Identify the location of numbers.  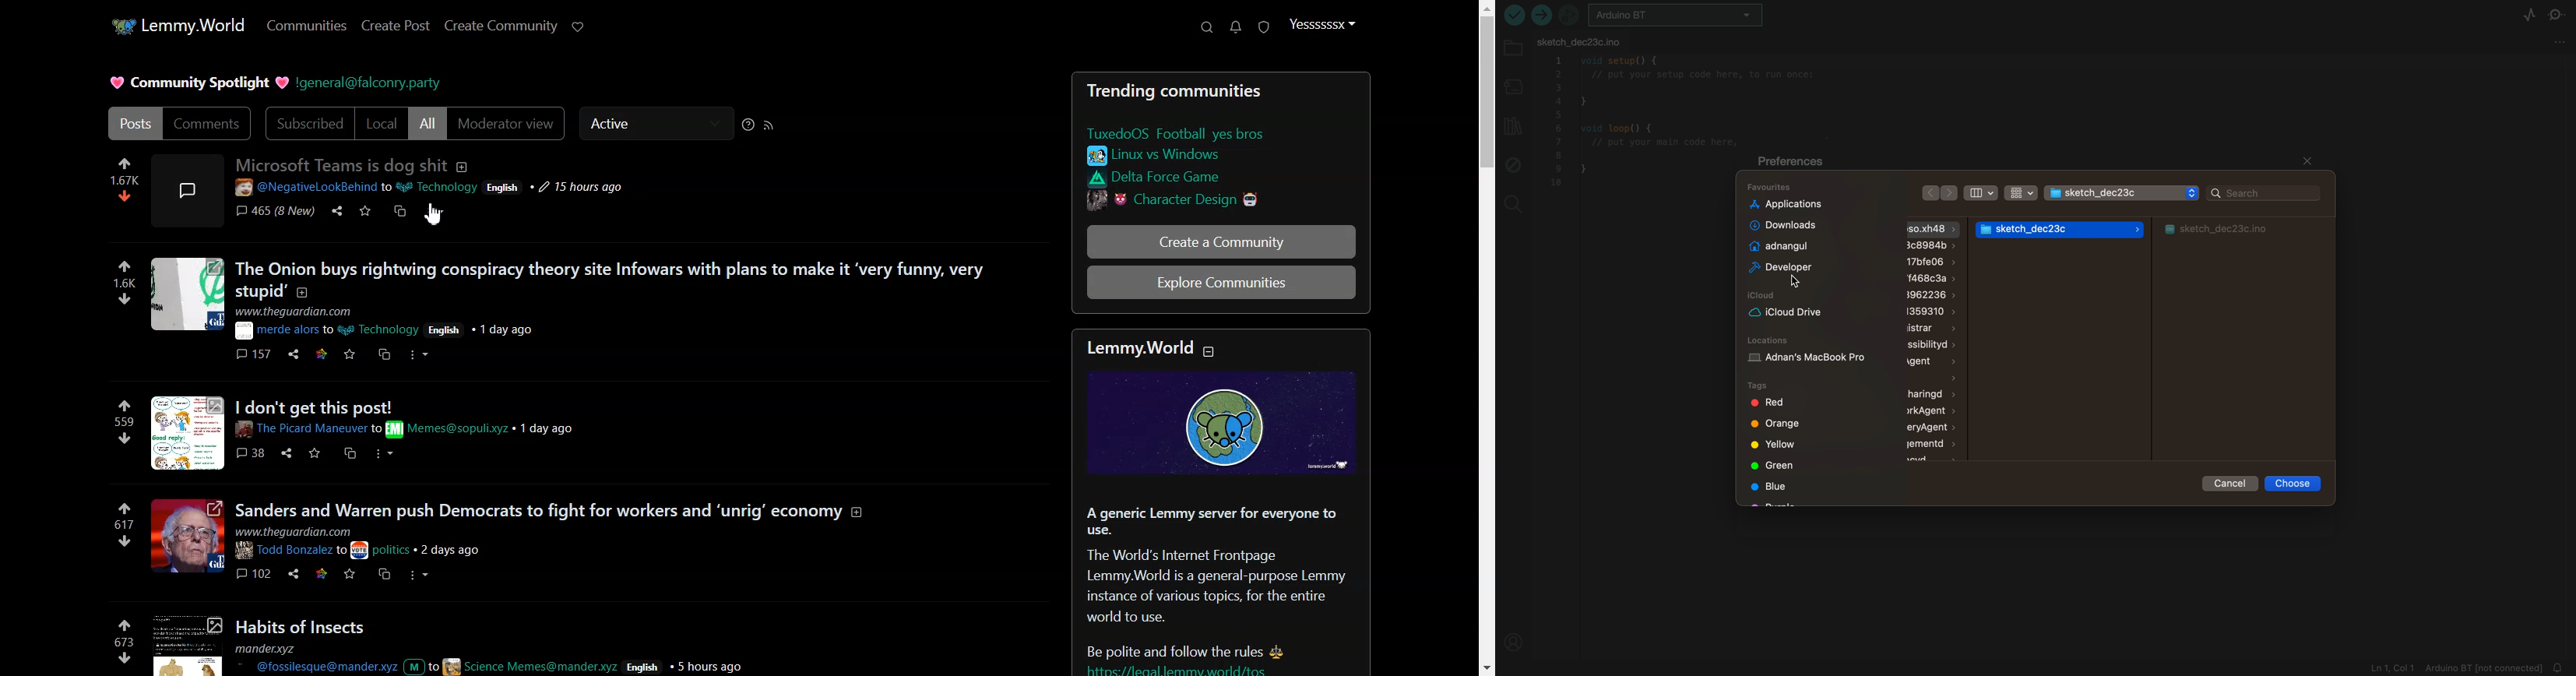
(125, 178).